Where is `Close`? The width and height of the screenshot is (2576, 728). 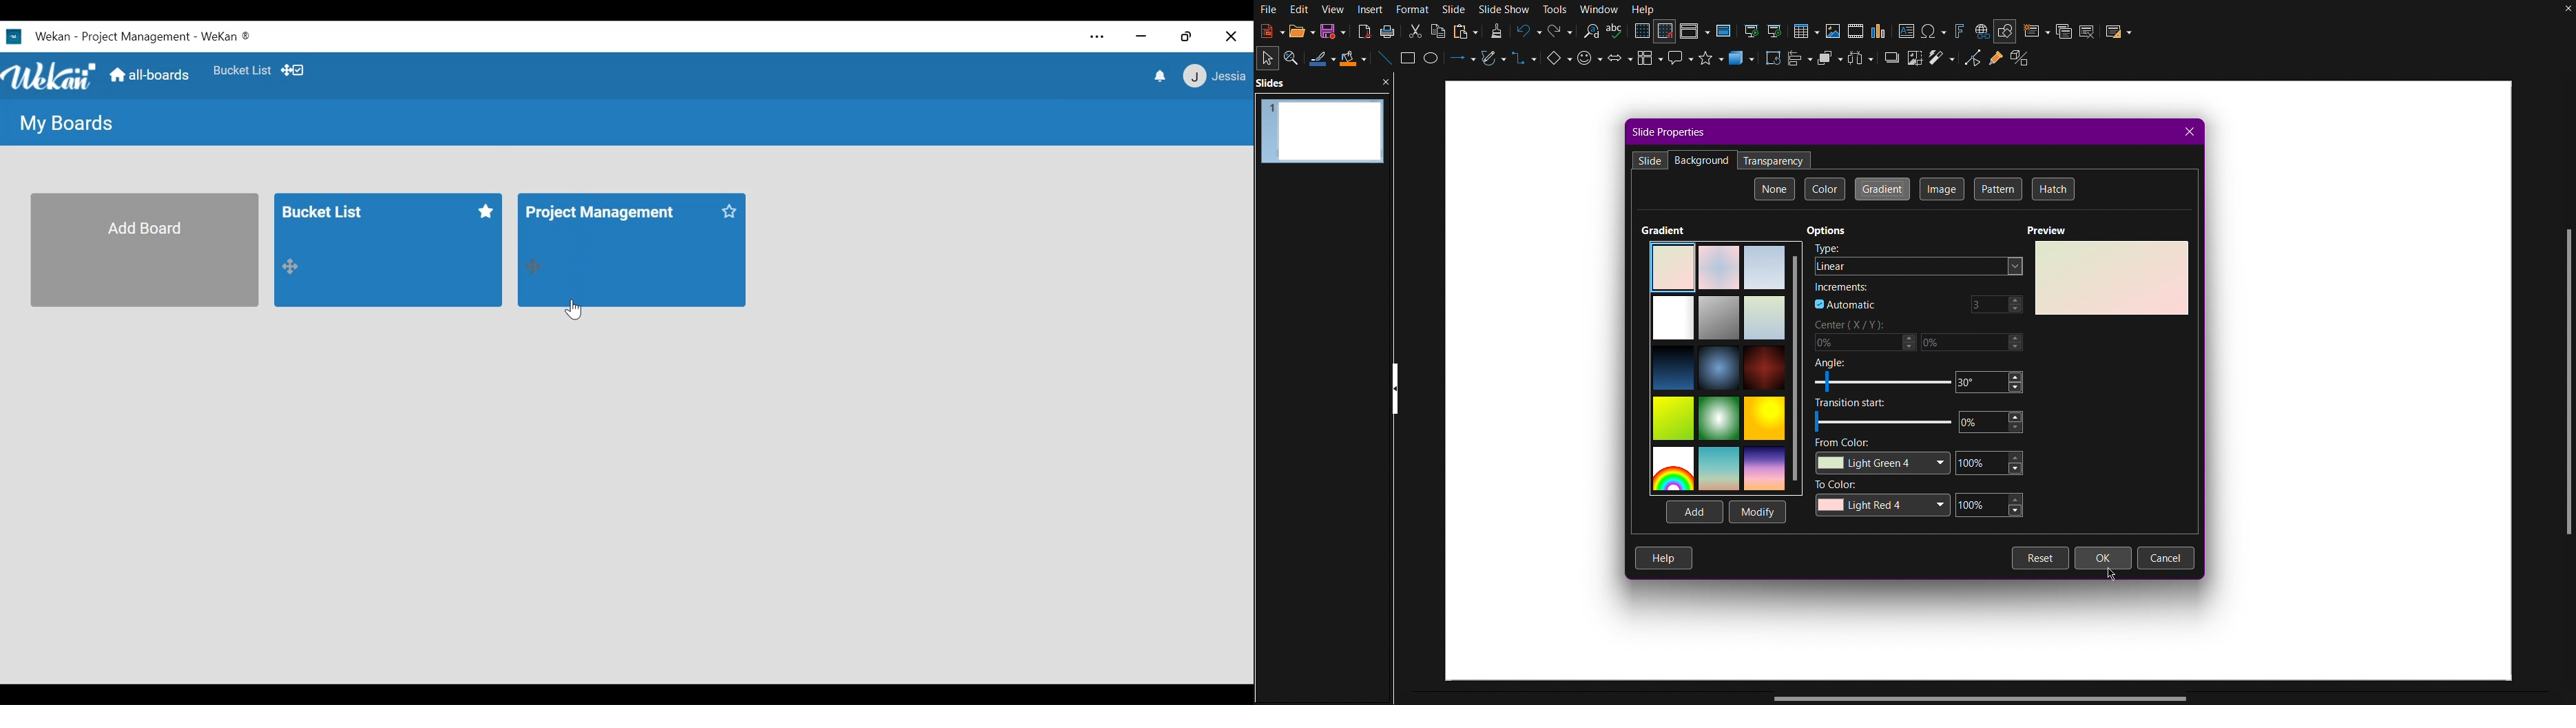
Close is located at coordinates (2190, 131).